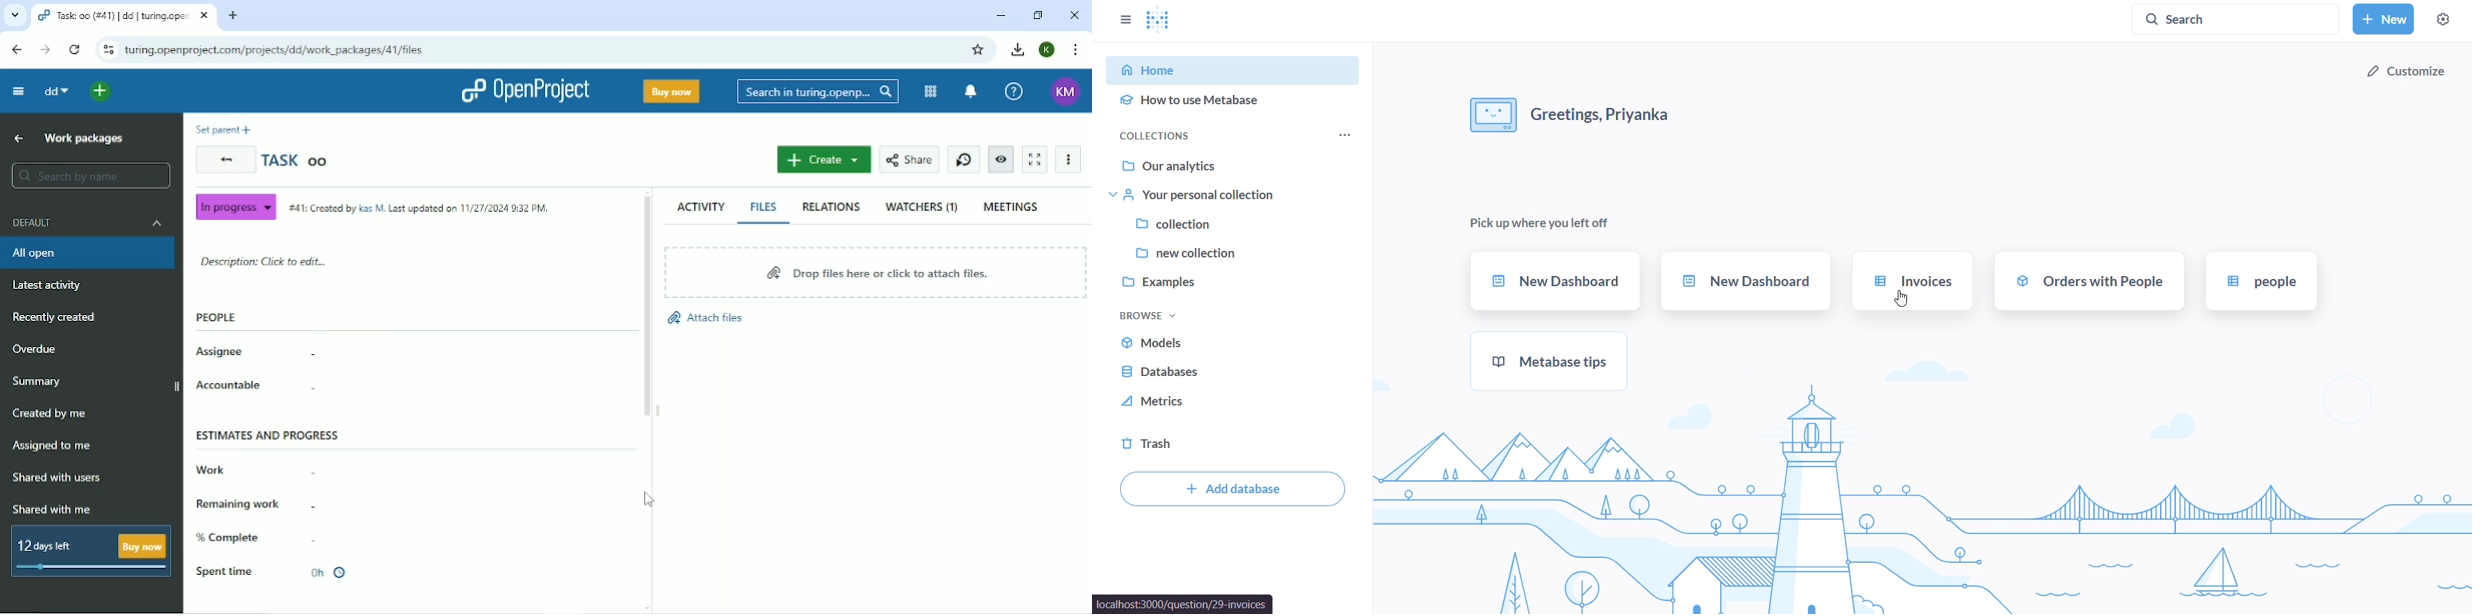  Describe the element at coordinates (232, 537) in the screenshot. I see `% Complete` at that location.